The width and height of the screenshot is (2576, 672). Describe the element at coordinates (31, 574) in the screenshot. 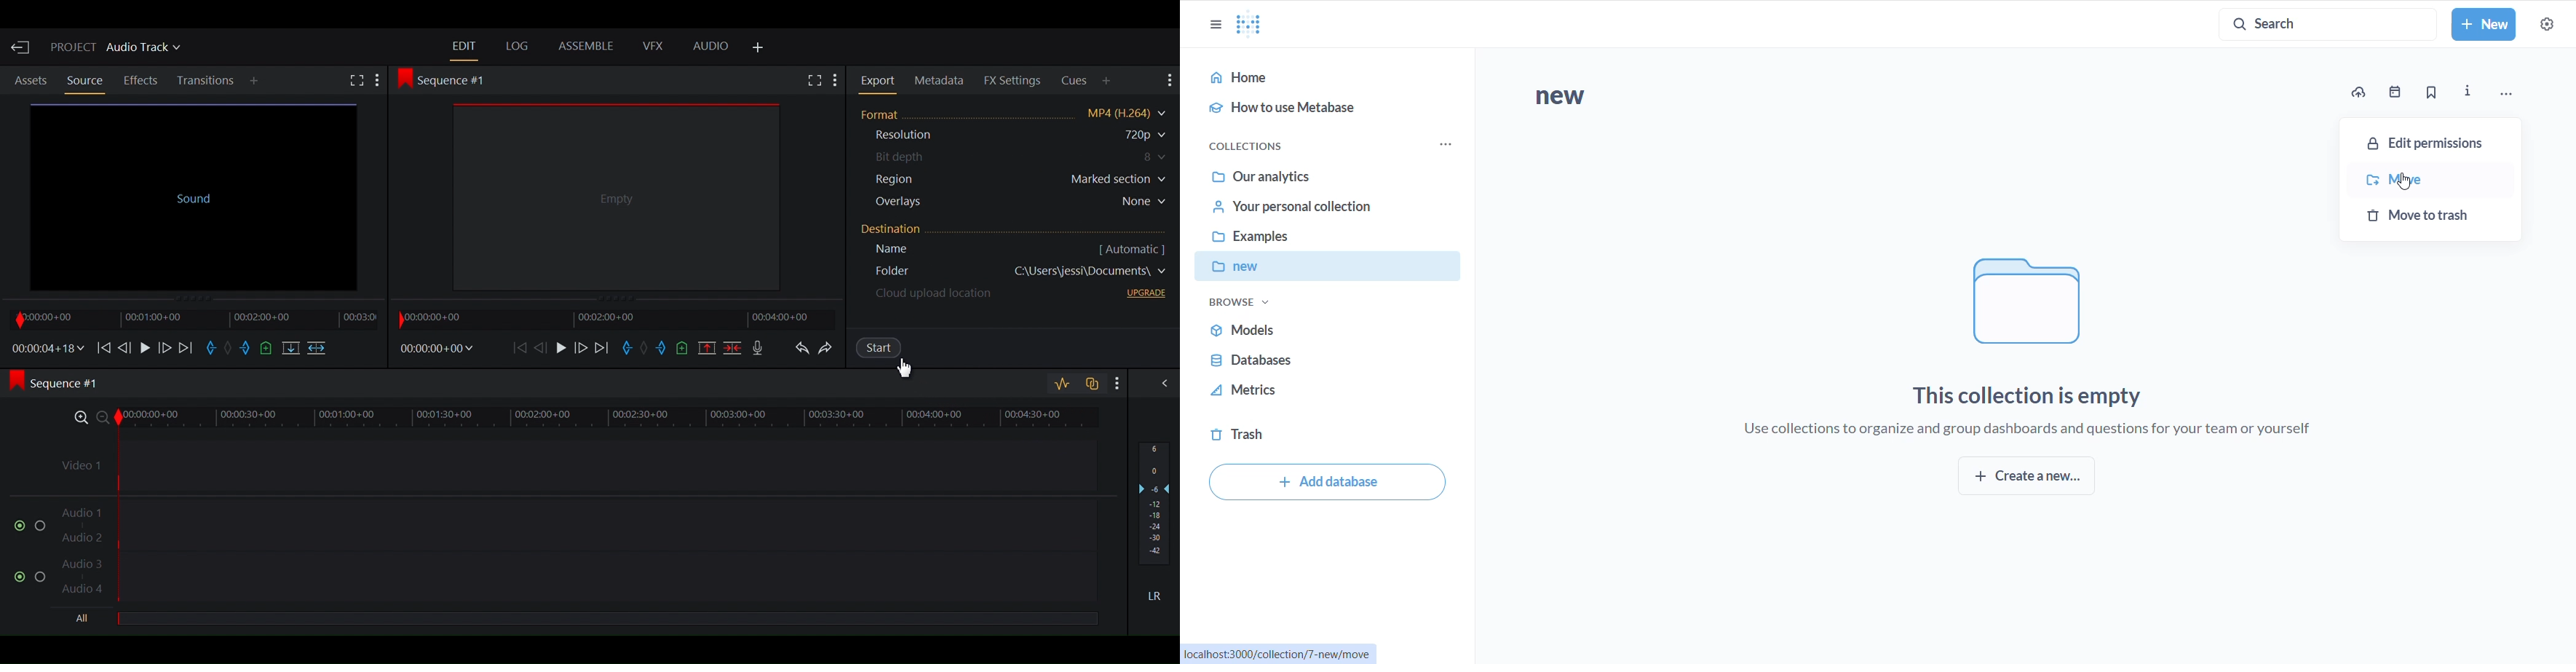

I see `Enable/Disable` at that location.